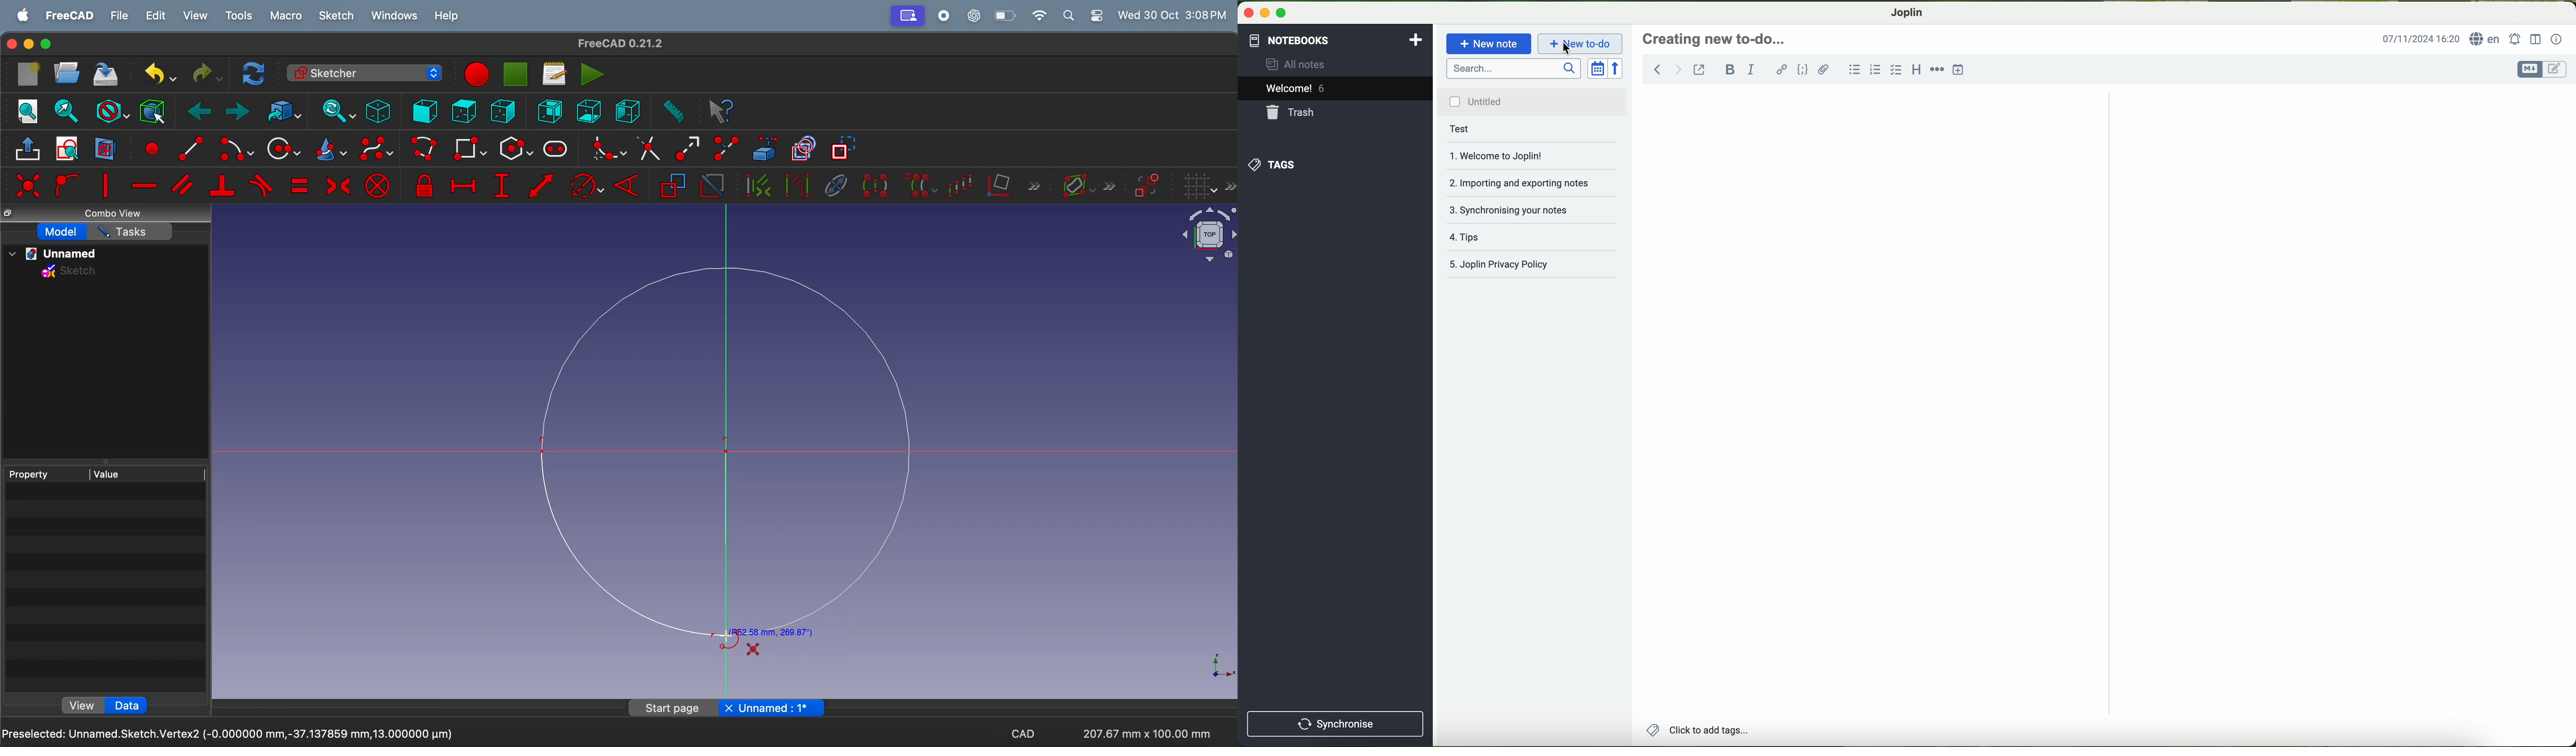 The height and width of the screenshot is (756, 2576). Describe the element at coordinates (46, 473) in the screenshot. I see `property` at that location.